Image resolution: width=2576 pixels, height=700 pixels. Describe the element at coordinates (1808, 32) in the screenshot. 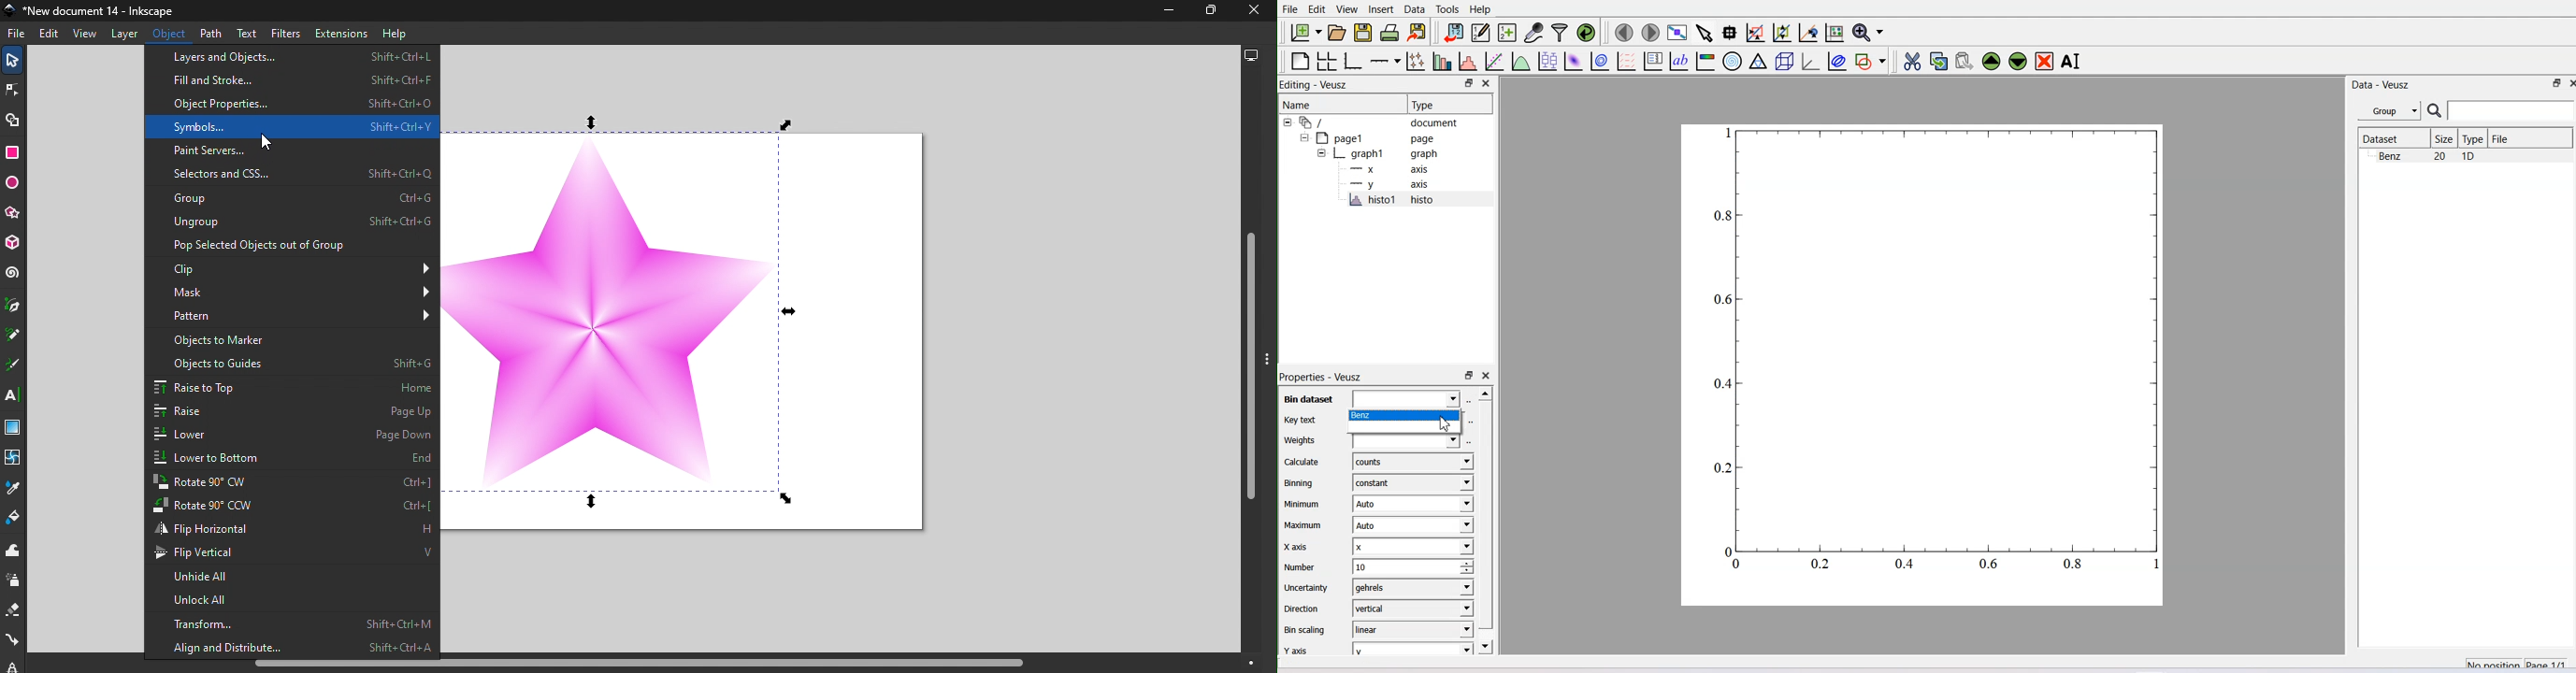

I see `Recenter graph axes` at that location.